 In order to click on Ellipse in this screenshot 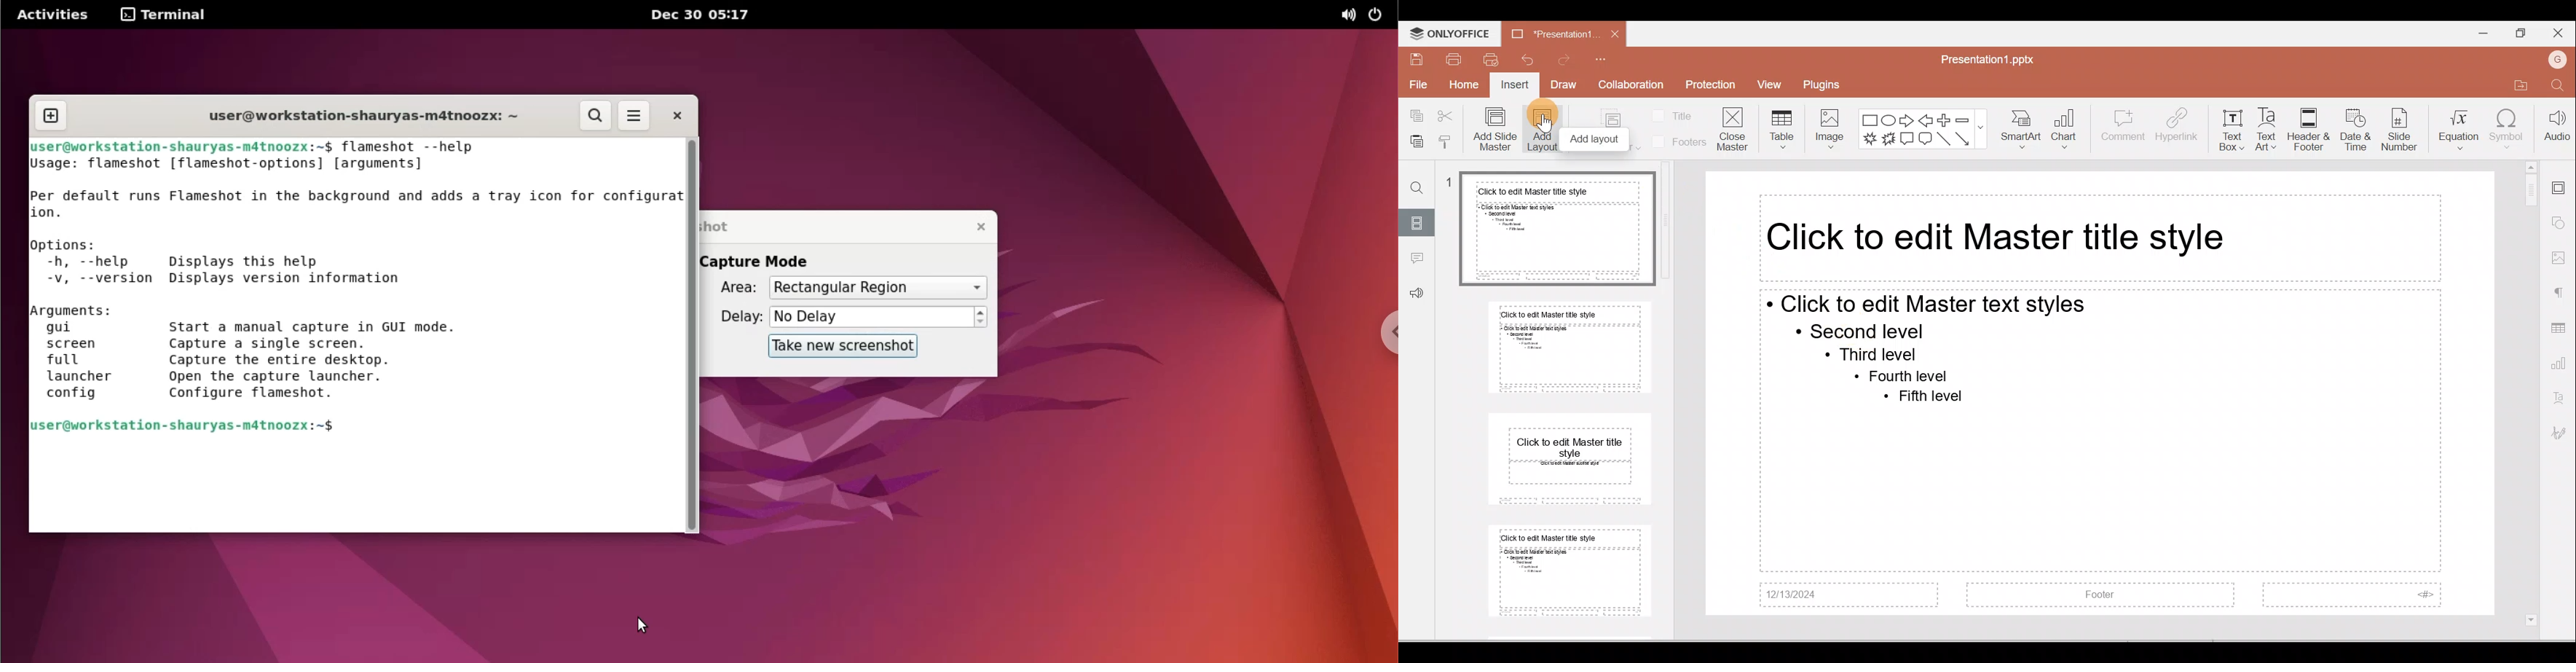, I will do `click(1889, 119)`.